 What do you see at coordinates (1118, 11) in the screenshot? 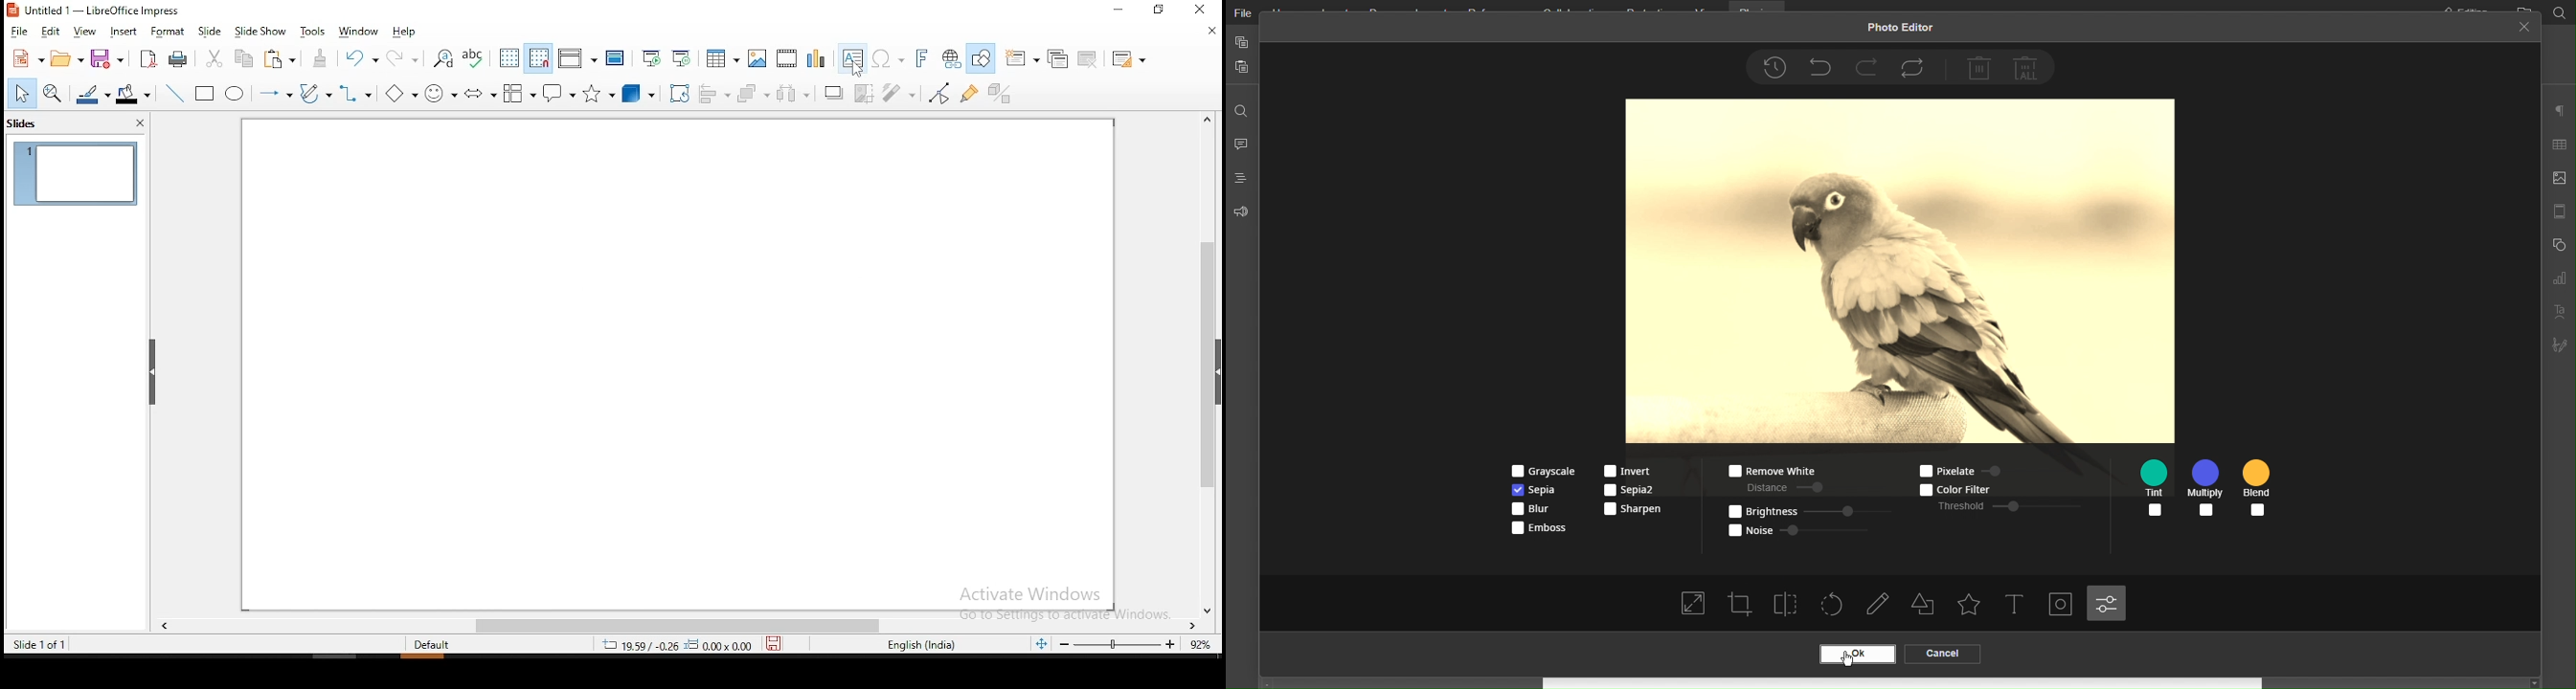
I see `minimize` at bounding box center [1118, 11].